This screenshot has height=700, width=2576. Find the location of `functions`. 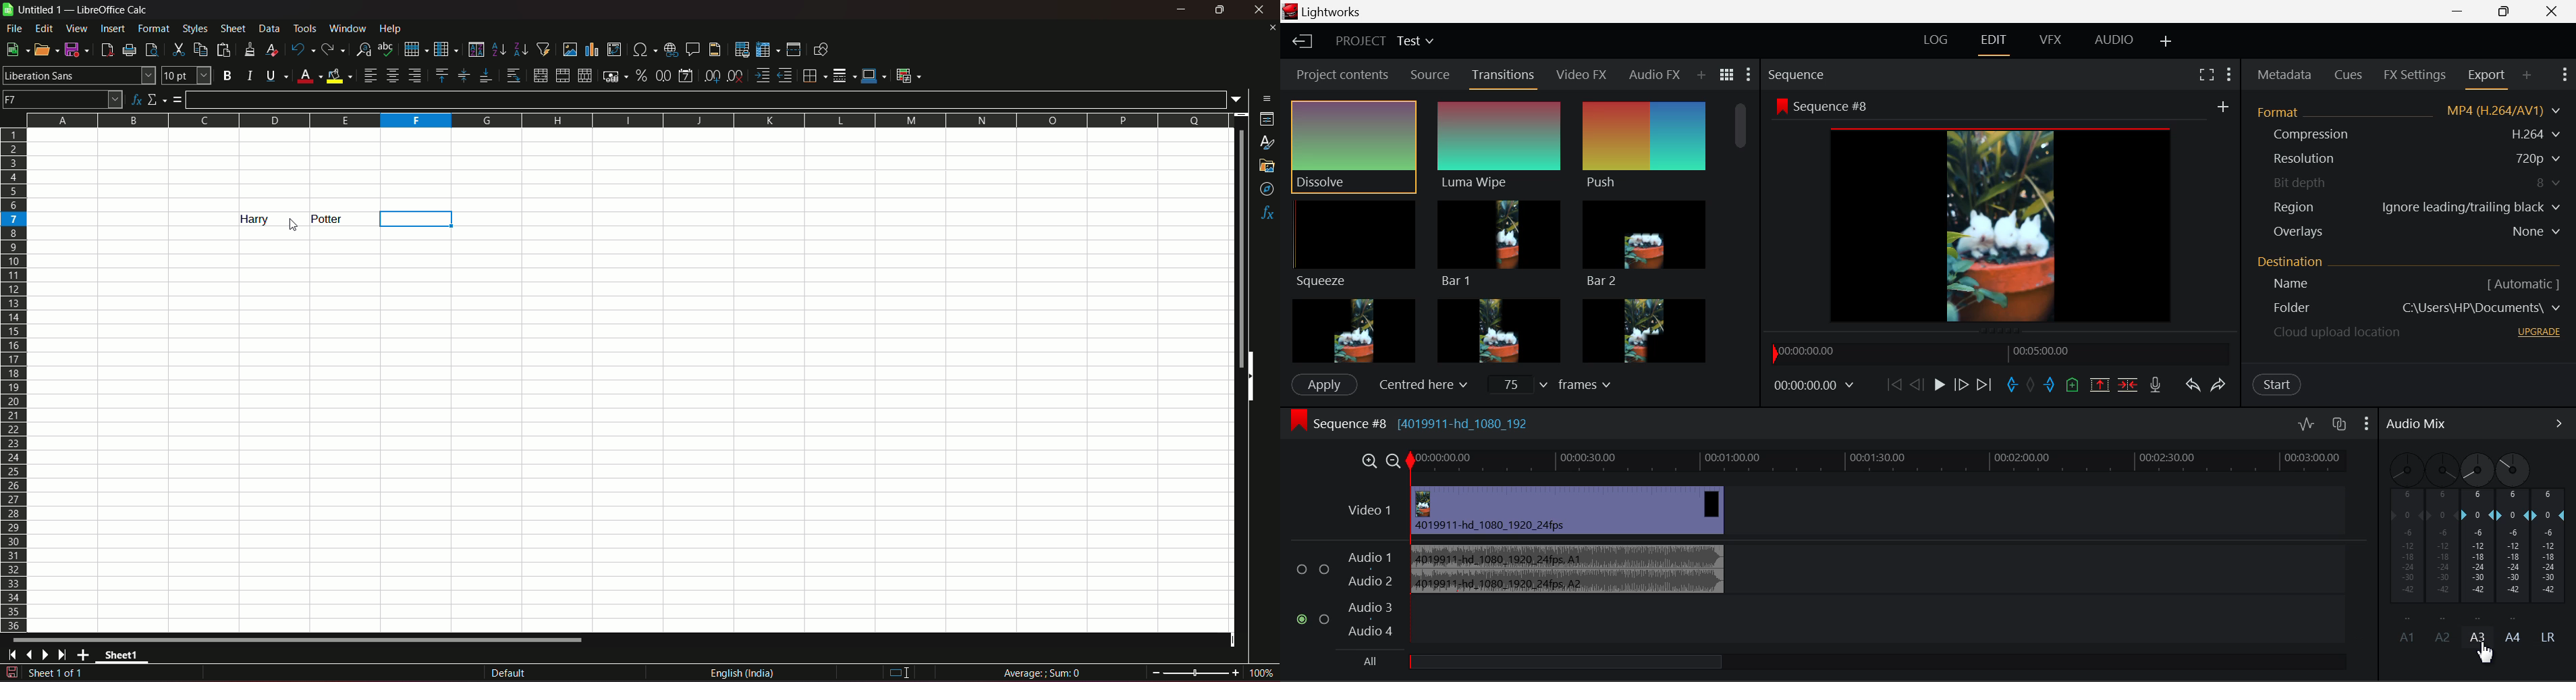

functions is located at coordinates (1267, 214).